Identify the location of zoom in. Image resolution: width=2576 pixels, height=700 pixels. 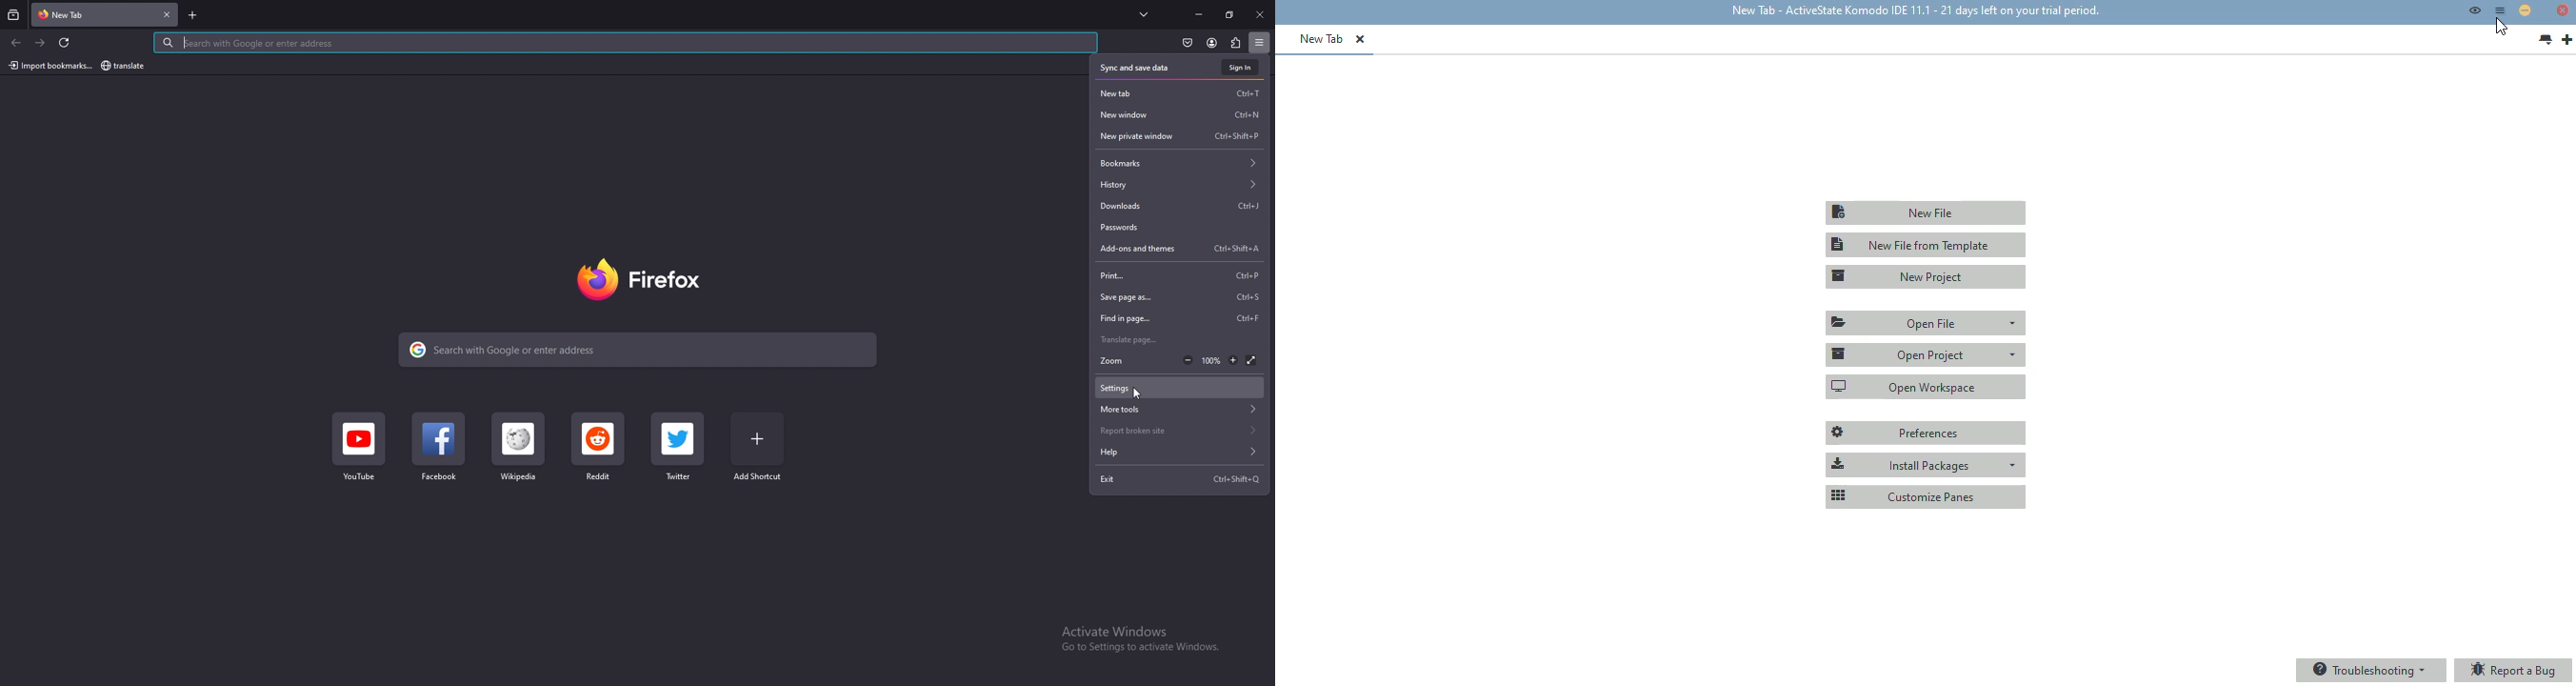
(1234, 360).